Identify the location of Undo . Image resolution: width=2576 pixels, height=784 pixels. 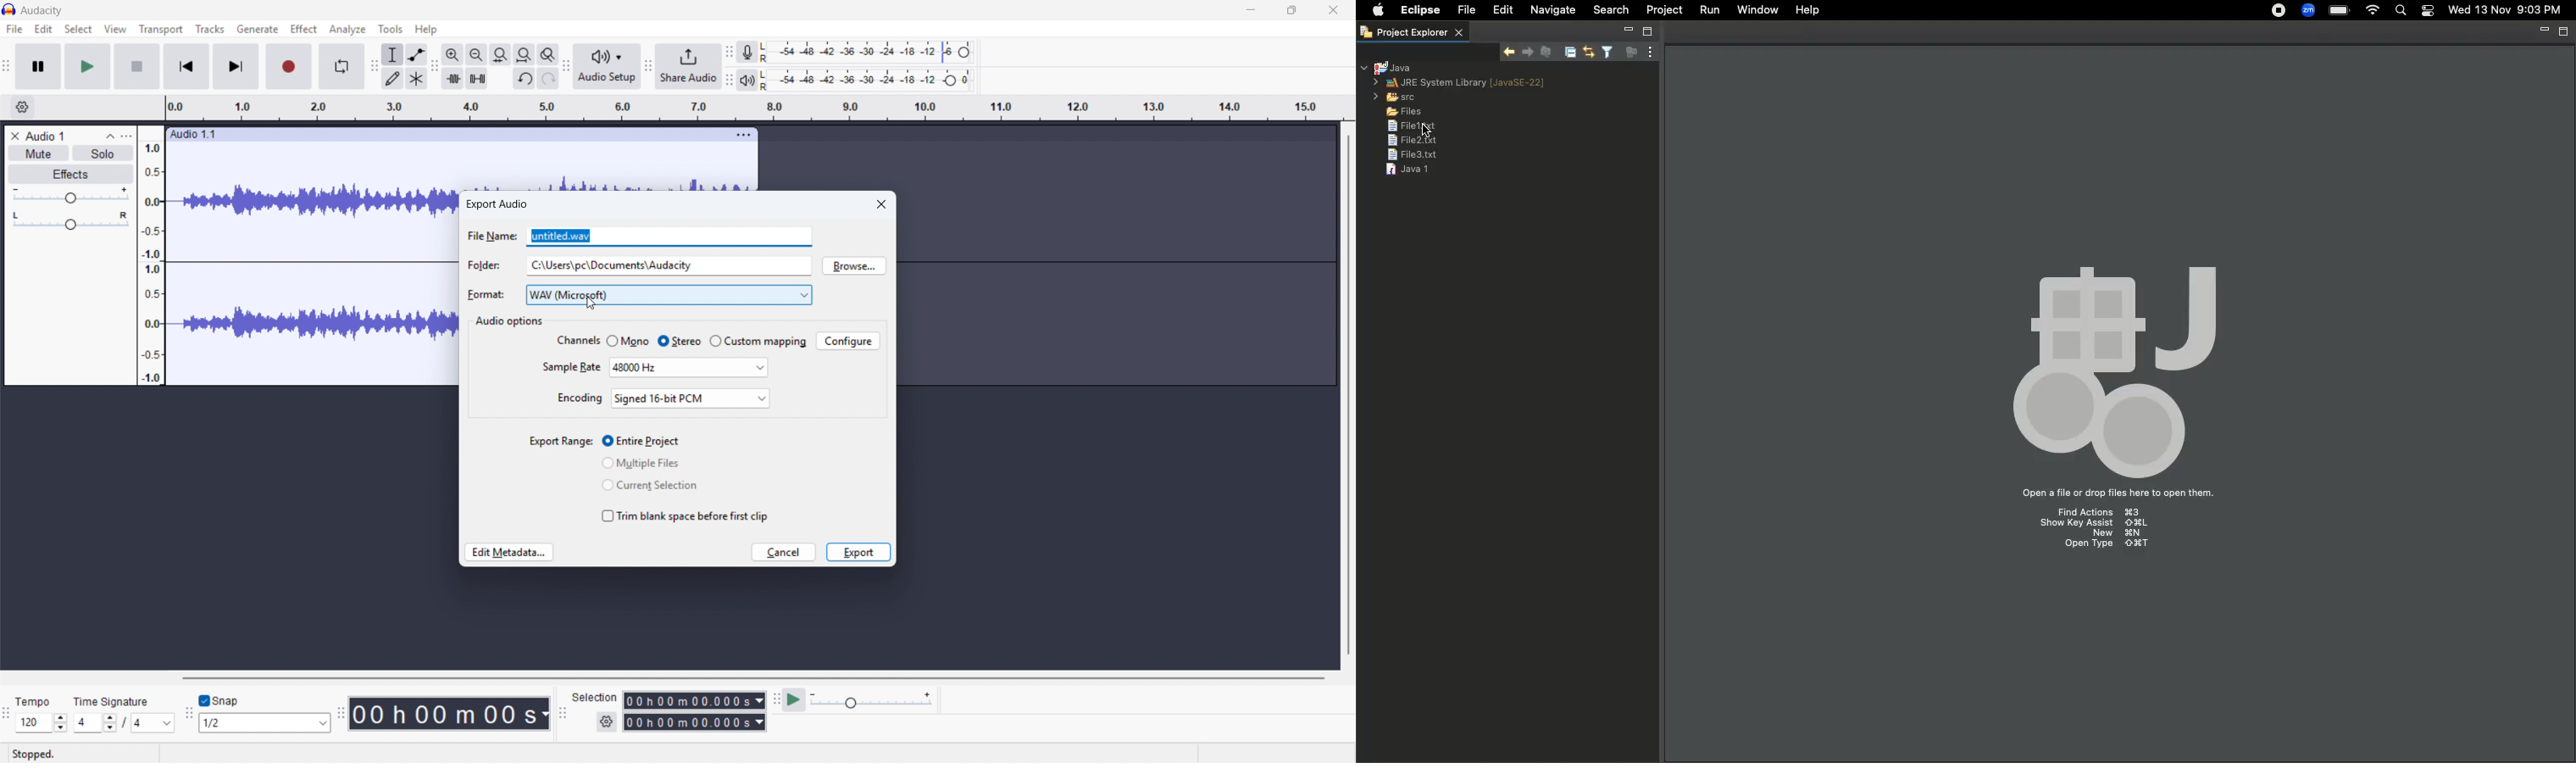
(525, 78).